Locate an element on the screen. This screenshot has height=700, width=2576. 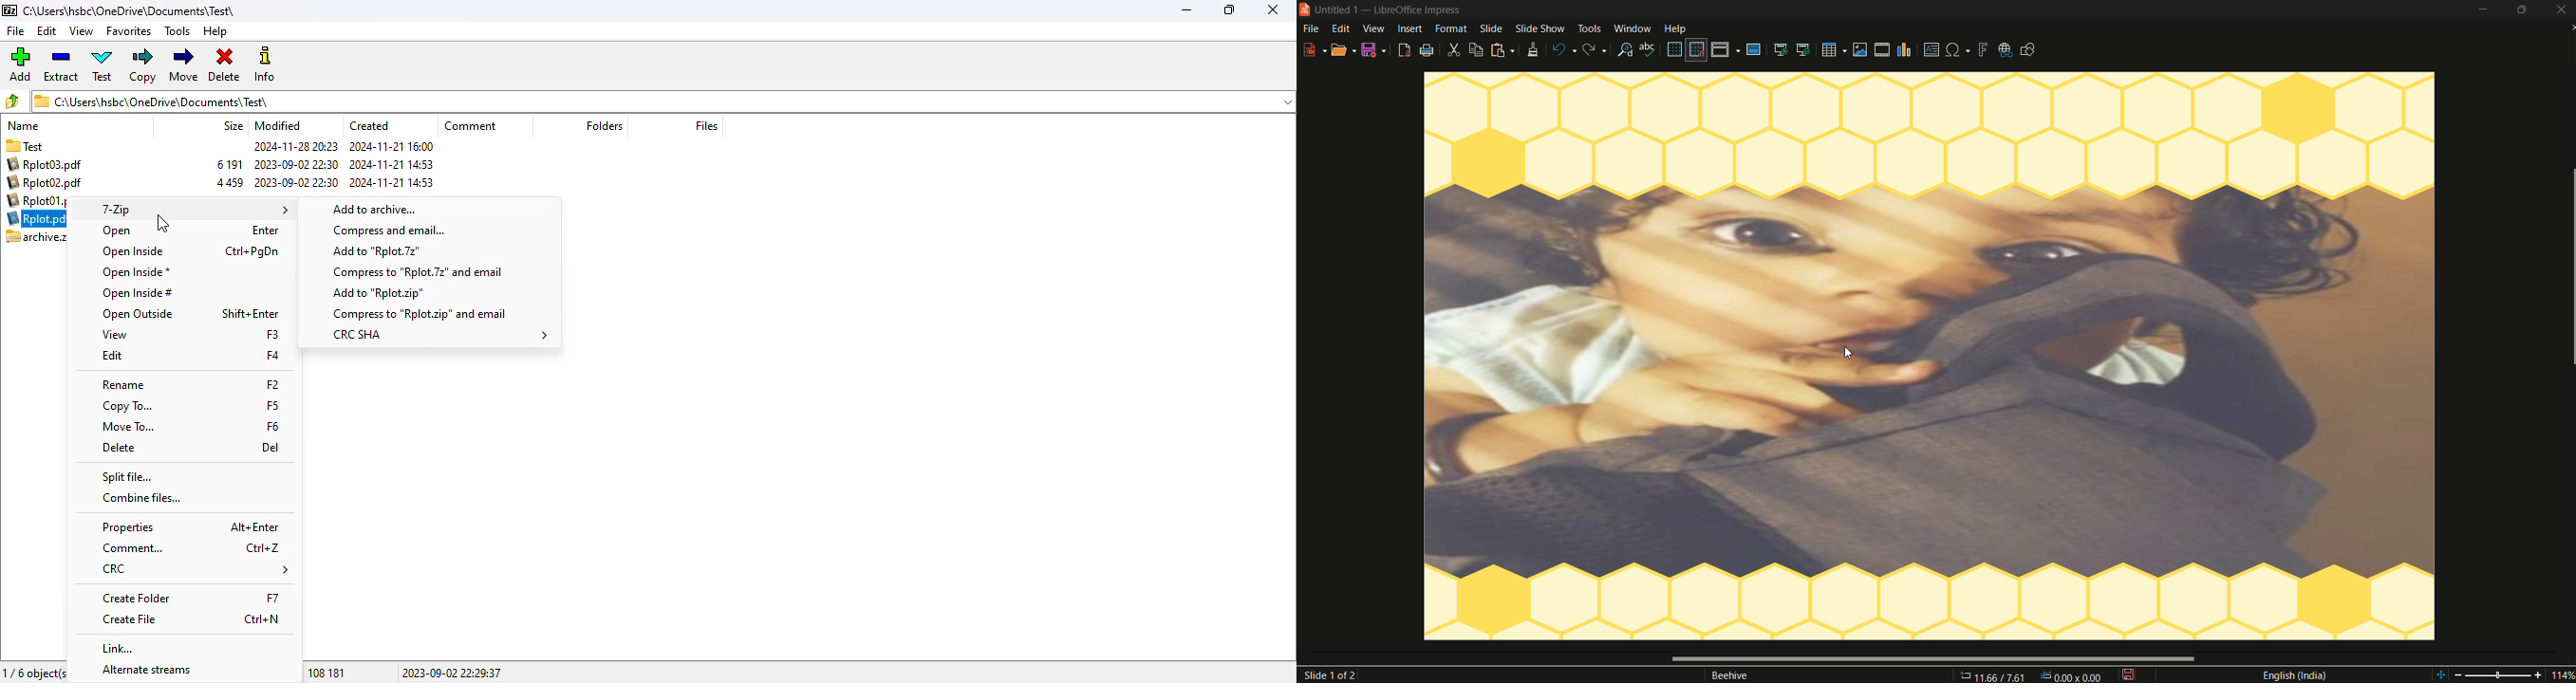
scrollbar is located at coordinates (1930, 659).